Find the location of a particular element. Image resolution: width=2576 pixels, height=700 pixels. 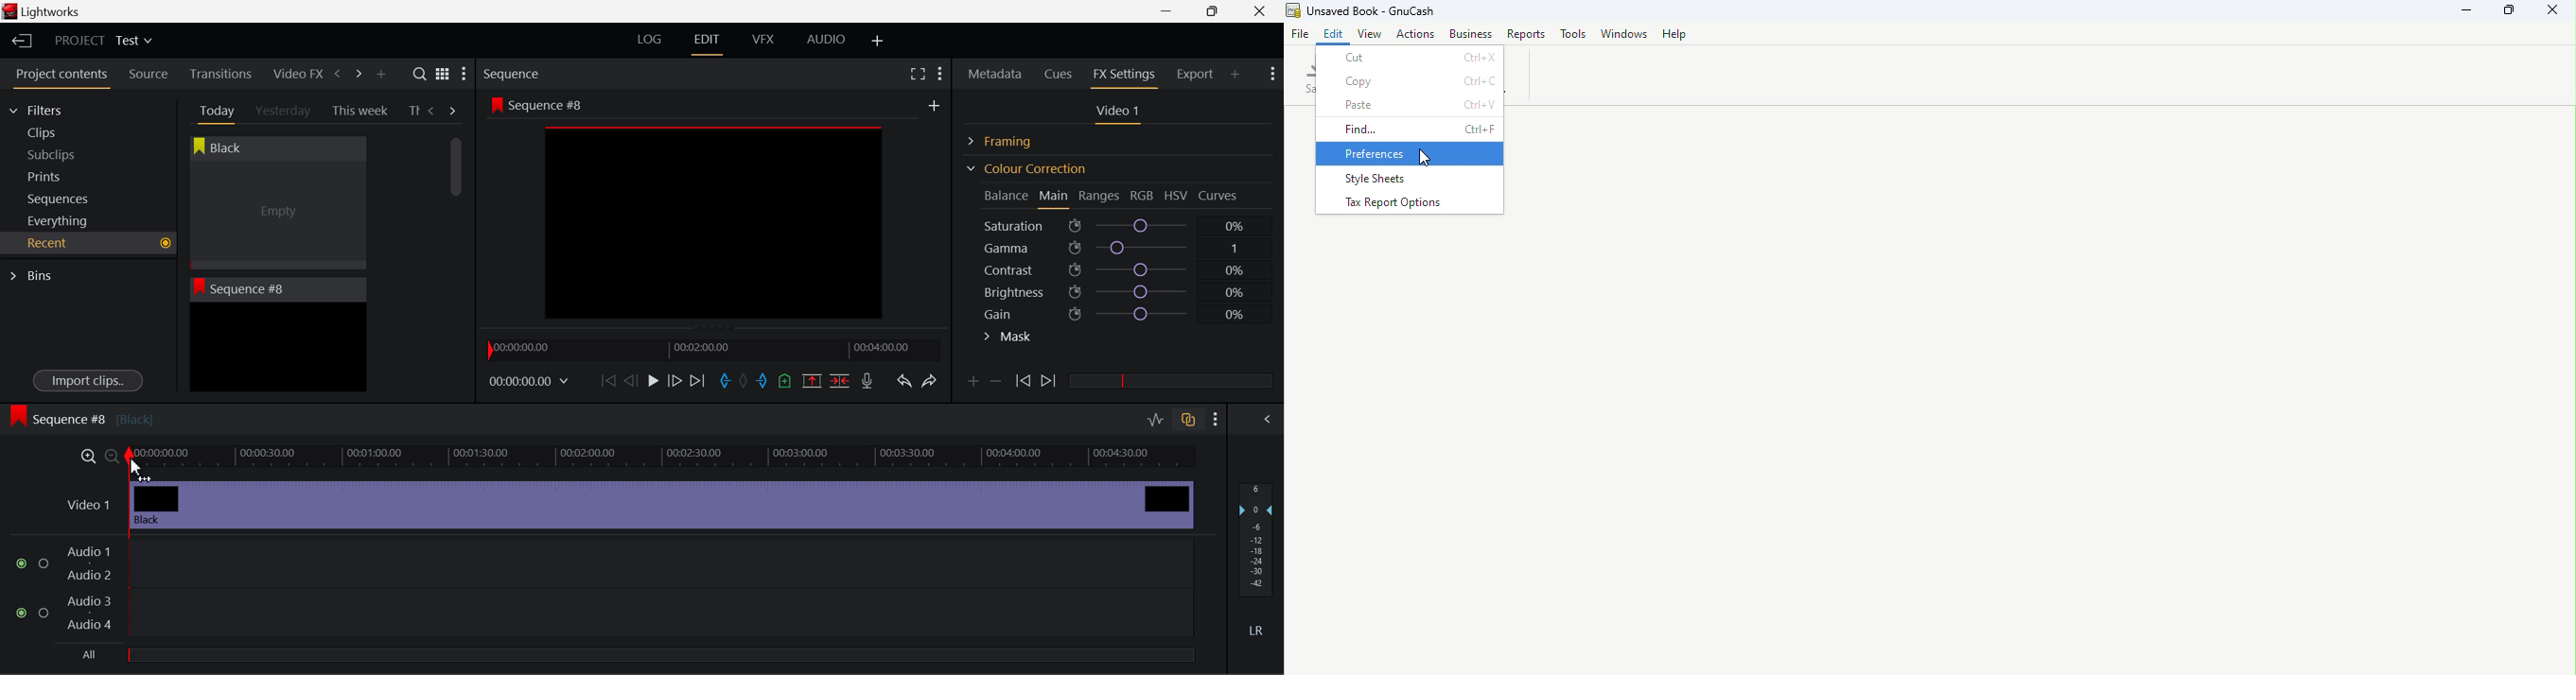

Prints is located at coordinates (63, 174).